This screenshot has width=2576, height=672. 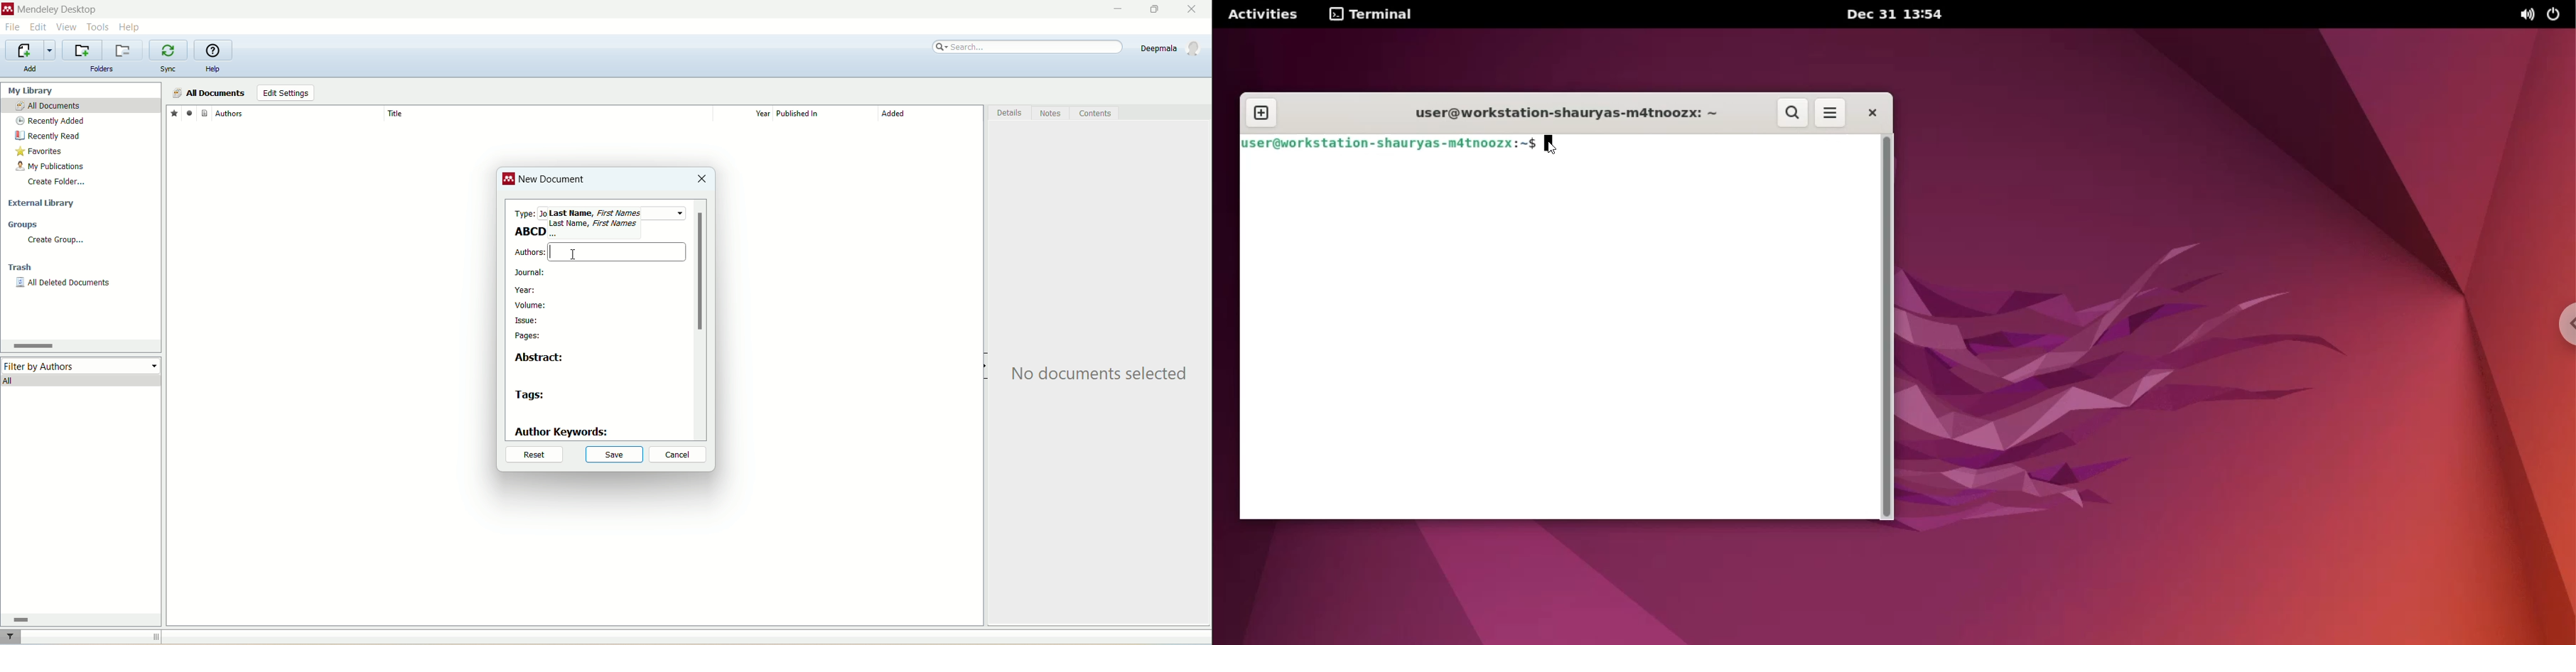 What do you see at coordinates (208, 93) in the screenshot?
I see `all documents` at bounding box center [208, 93].